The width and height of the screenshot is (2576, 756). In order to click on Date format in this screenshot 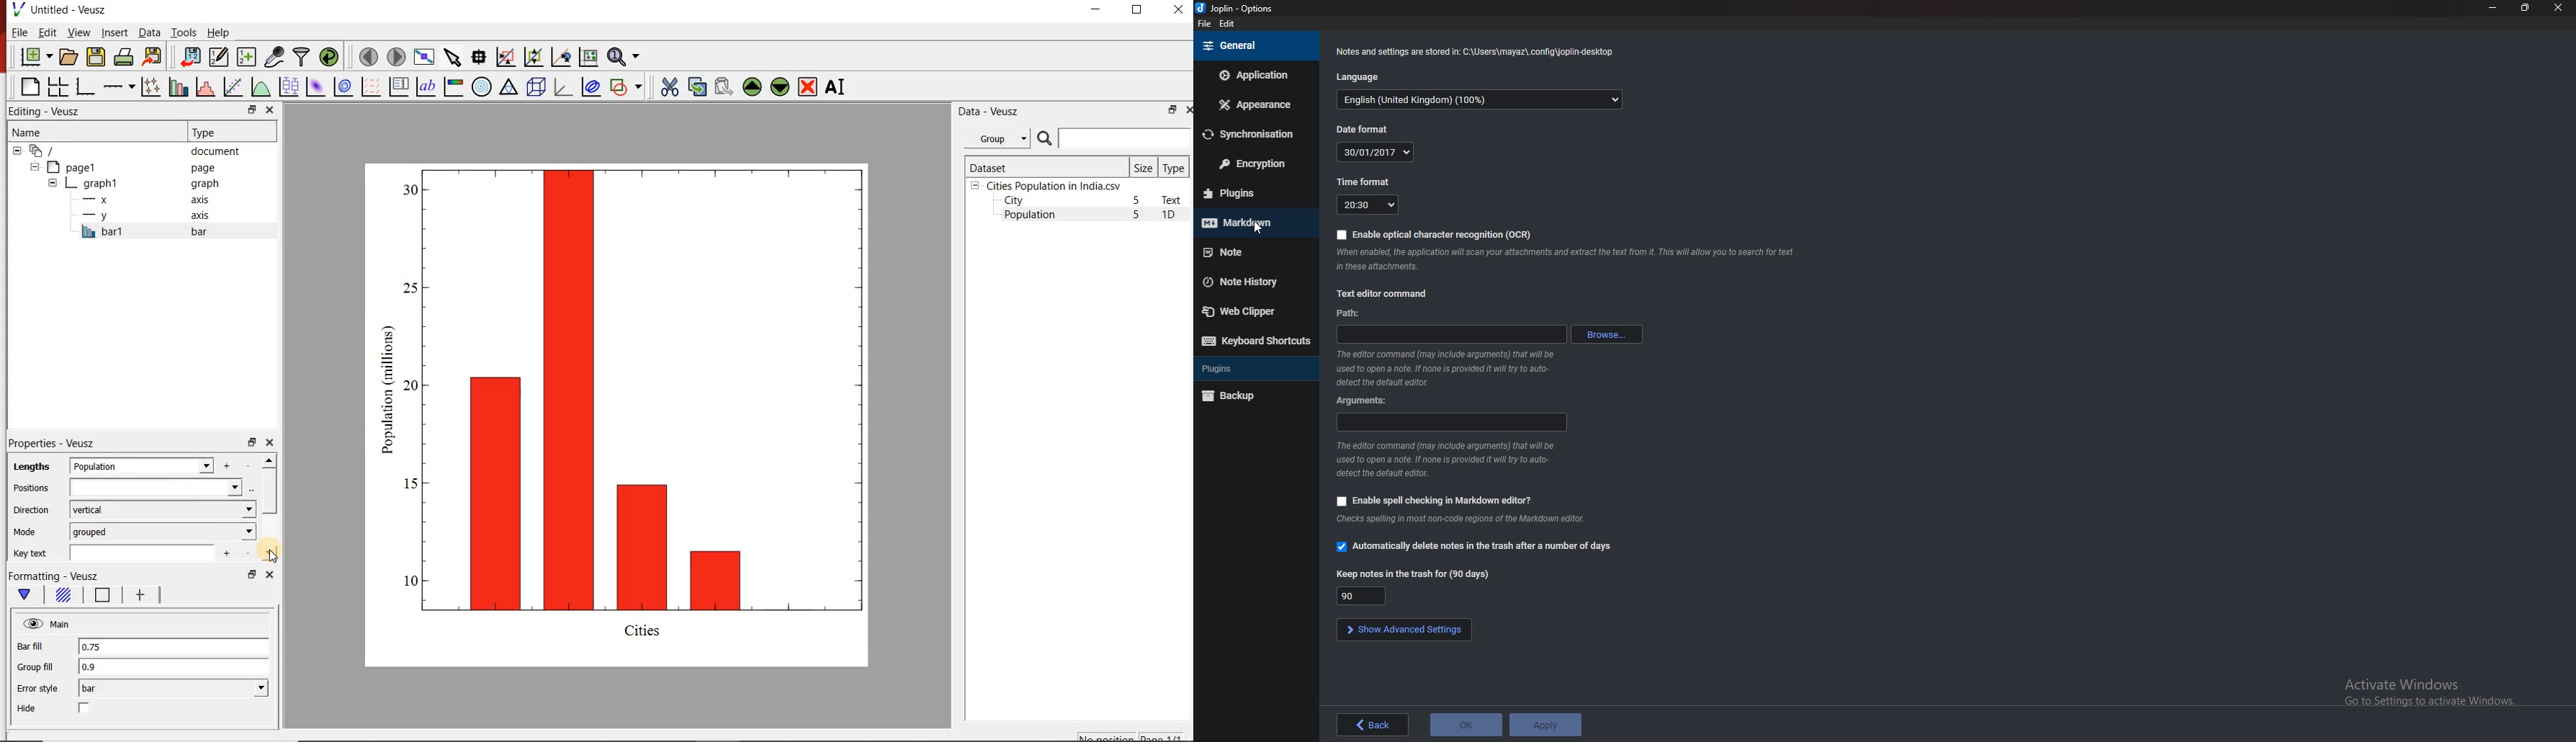, I will do `click(1365, 130)`.